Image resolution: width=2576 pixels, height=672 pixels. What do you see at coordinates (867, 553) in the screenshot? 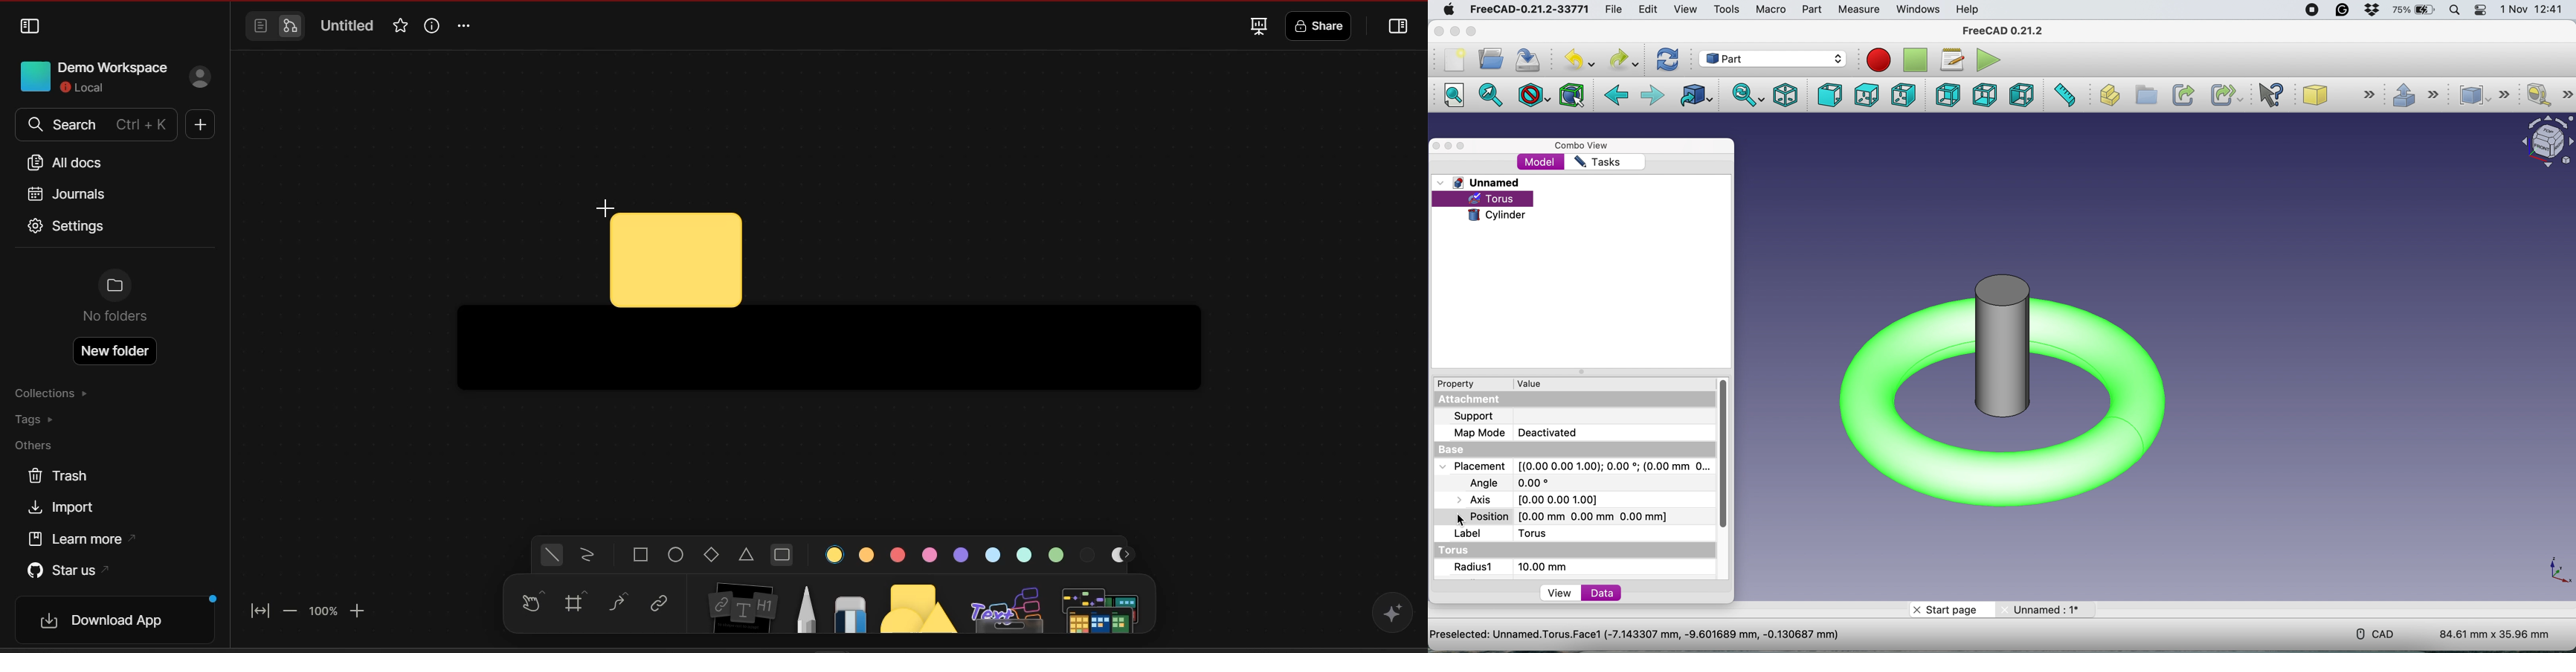
I see `color 2` at bounding box center [867, 553].